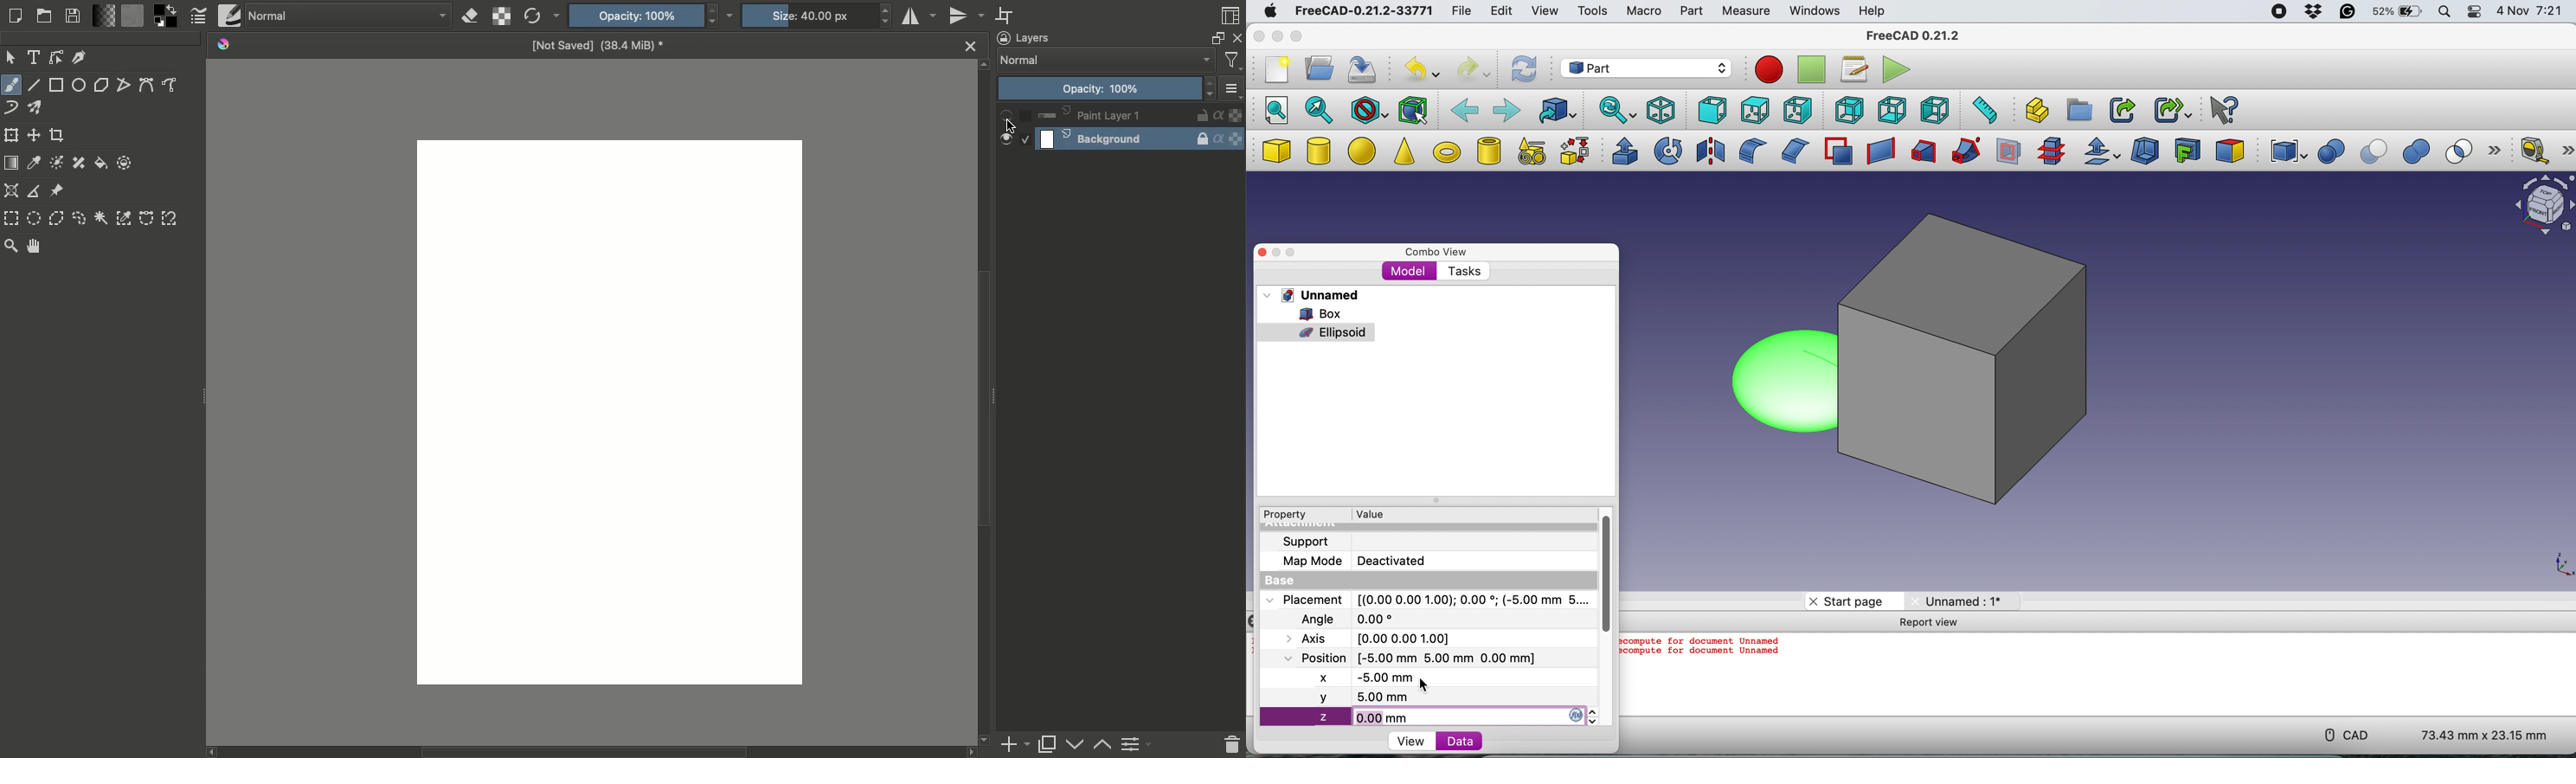  Describe the element at coordinates (2554, 563) in the screenshot. I see `xy coordinate` at that location.